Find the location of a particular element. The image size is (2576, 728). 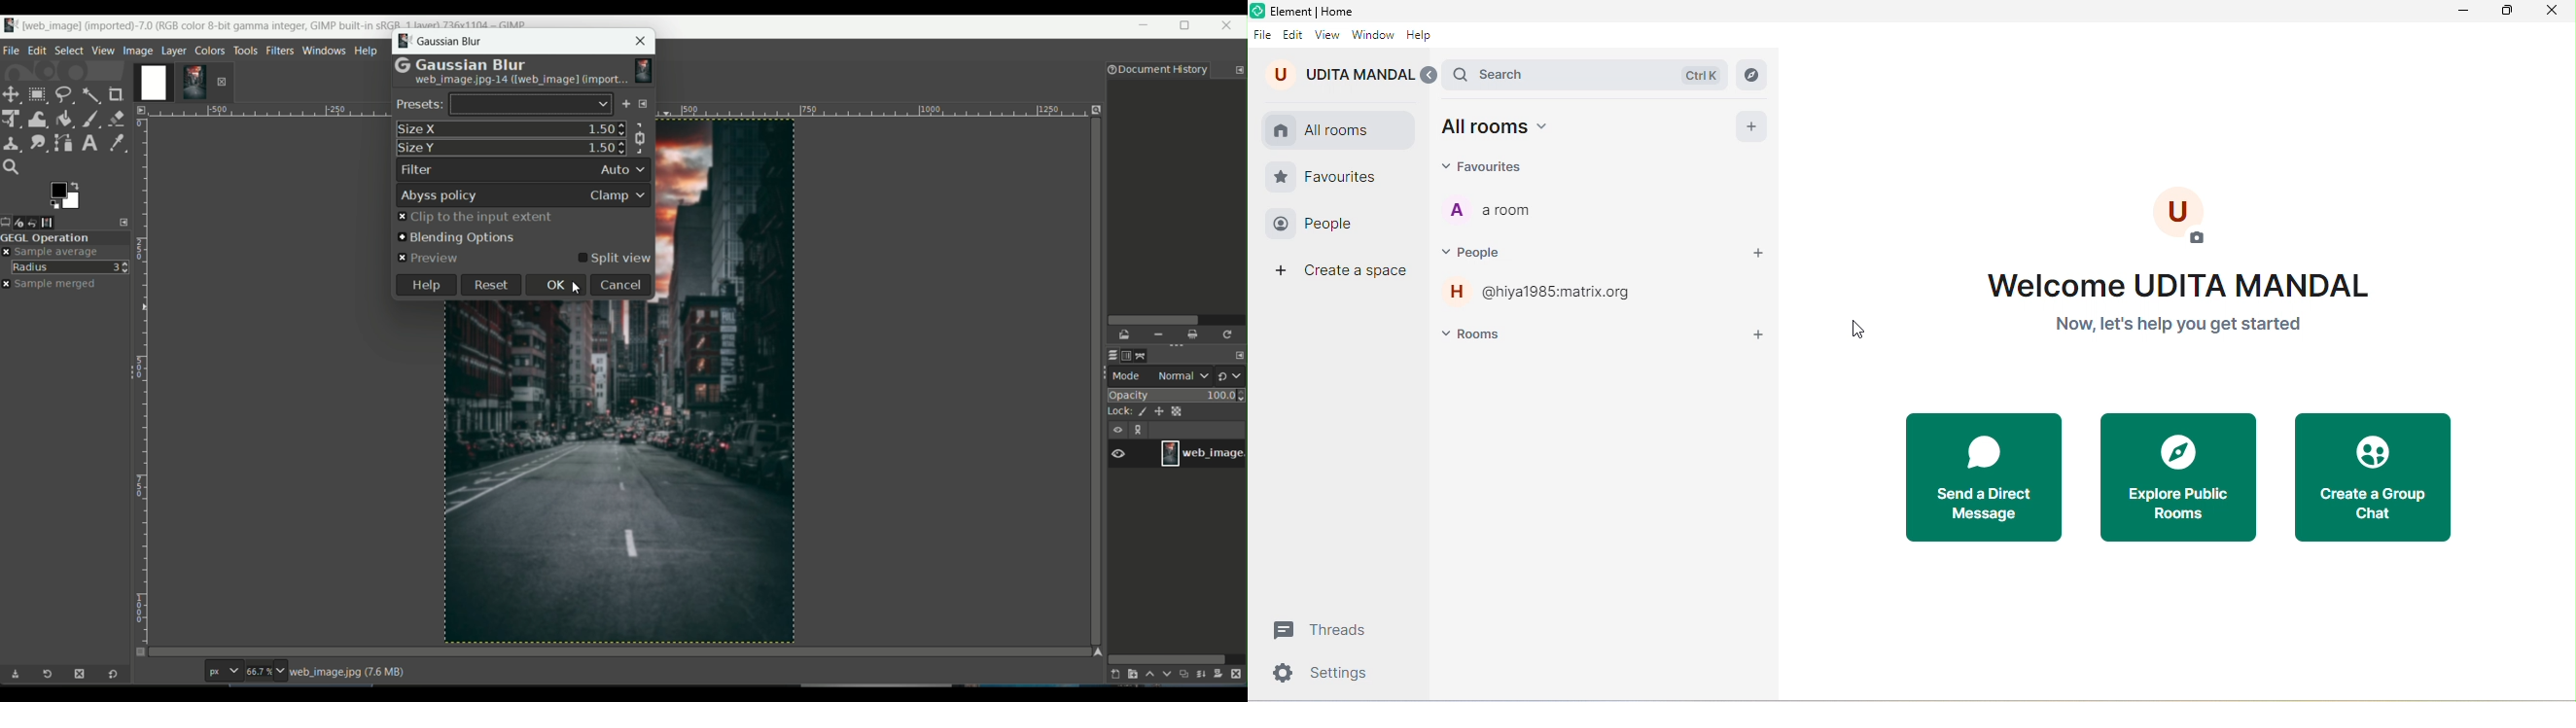

now, let's help you get started is located at coordinates (2176, 324).